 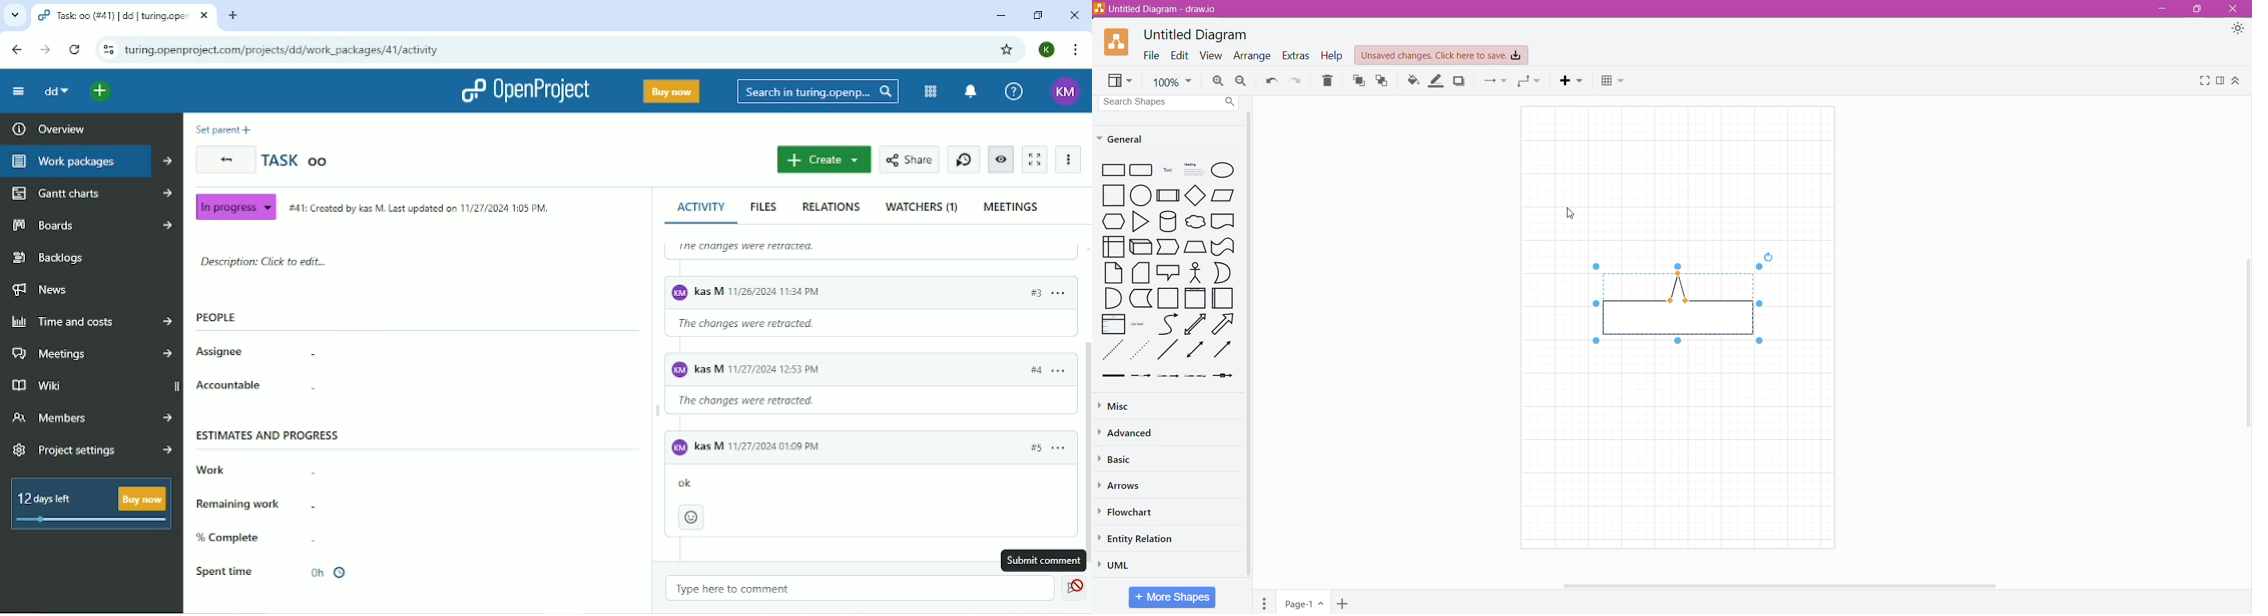 I want to click on Stick Figure, so click(x=1195, y=272).